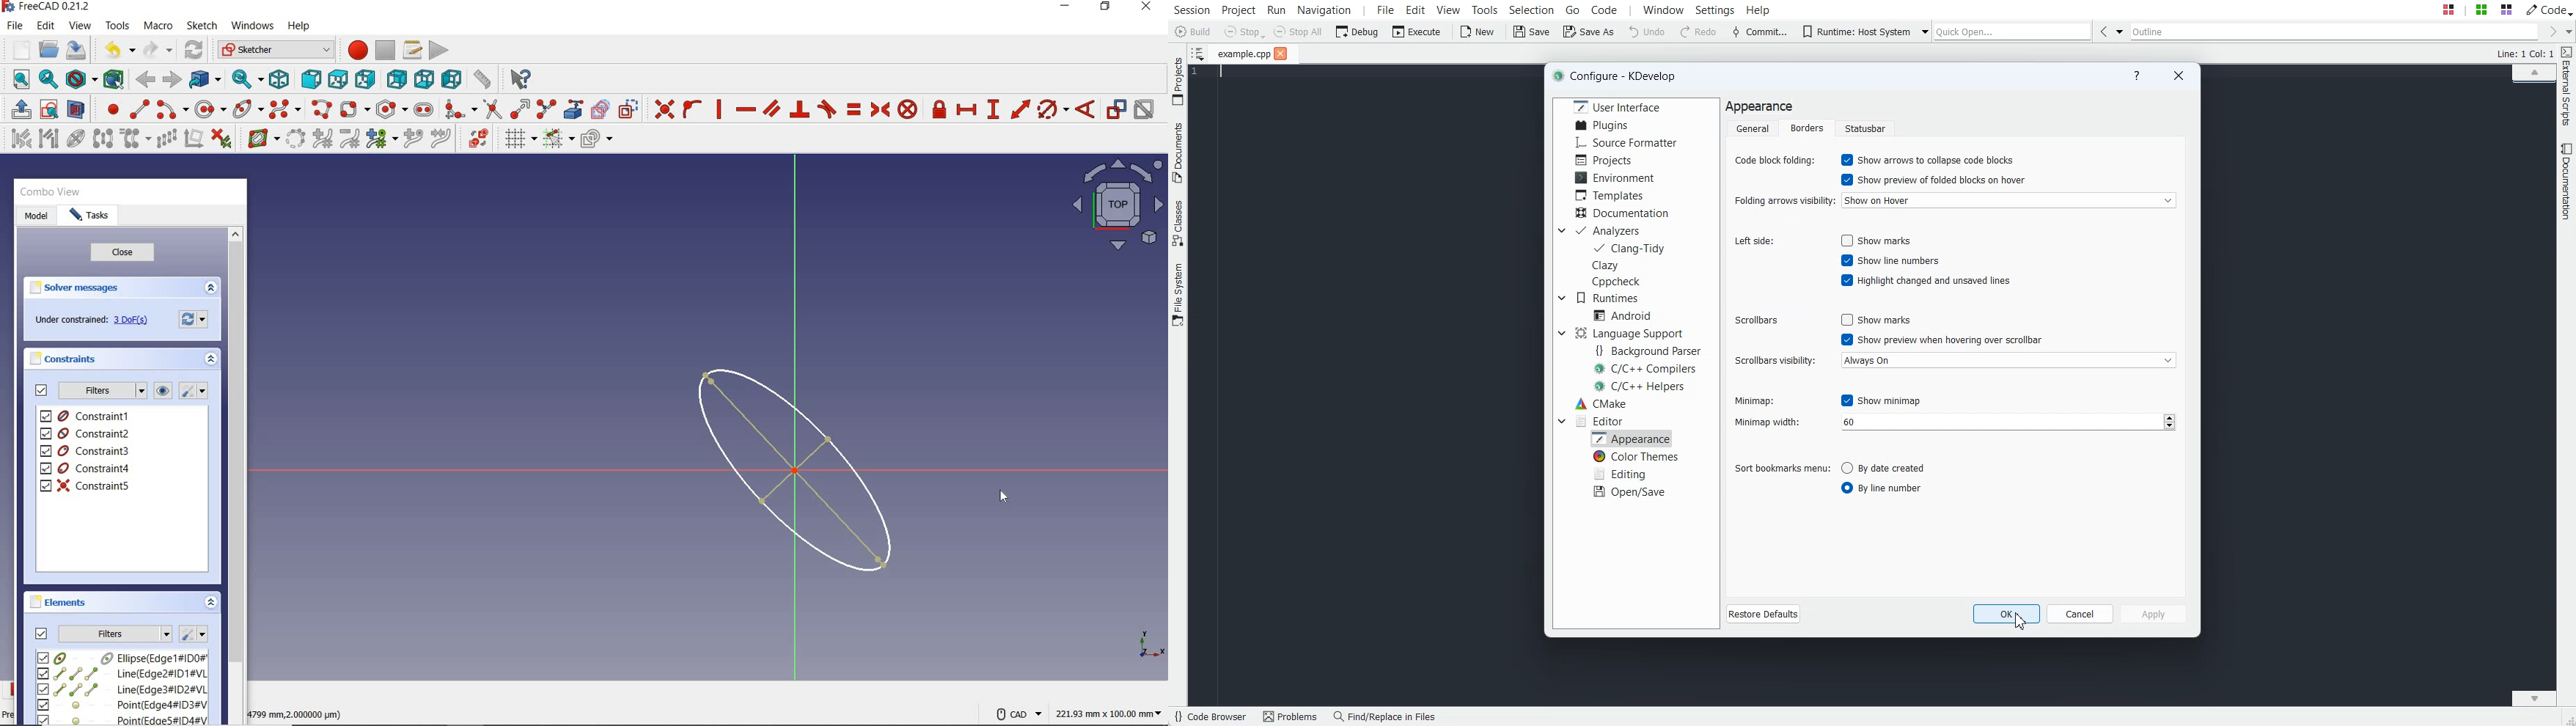 The width and height of the screenshot is (2576, 728). What do you see at coordinates (195, 318) in the screenshot?
I see `settings` at bounding box center [195, 318].